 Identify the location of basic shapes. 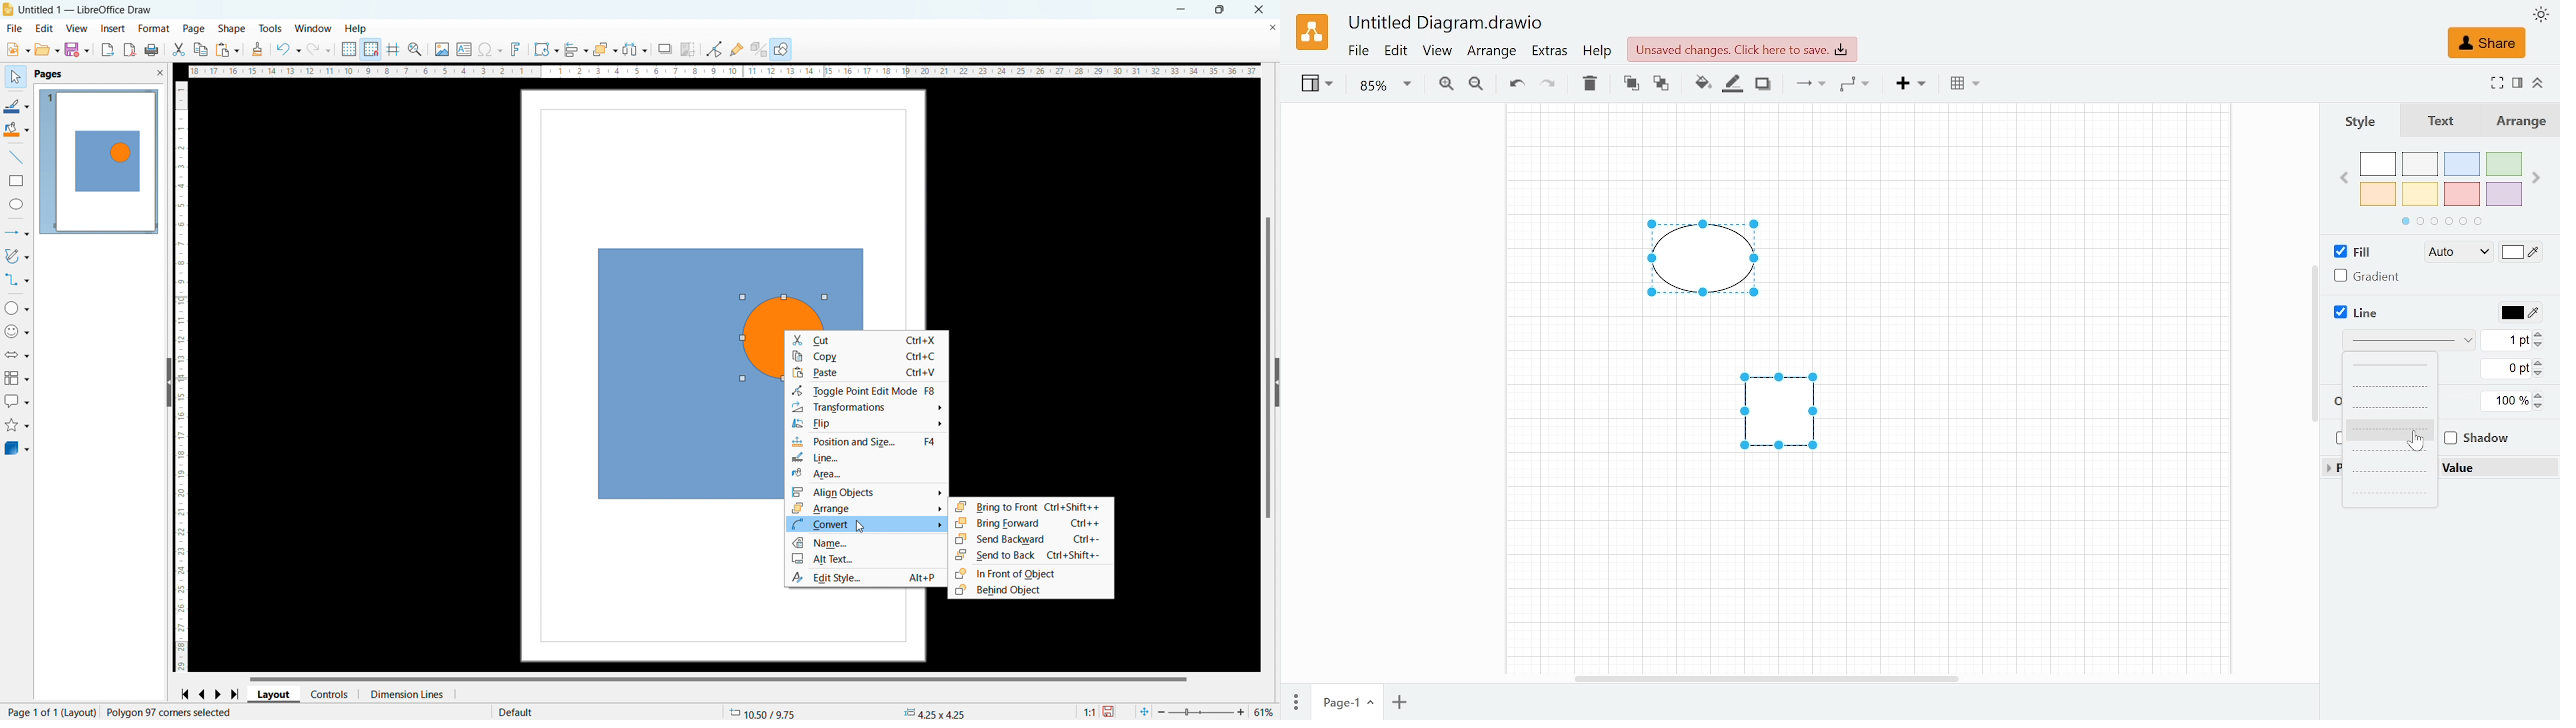
(17, 307).